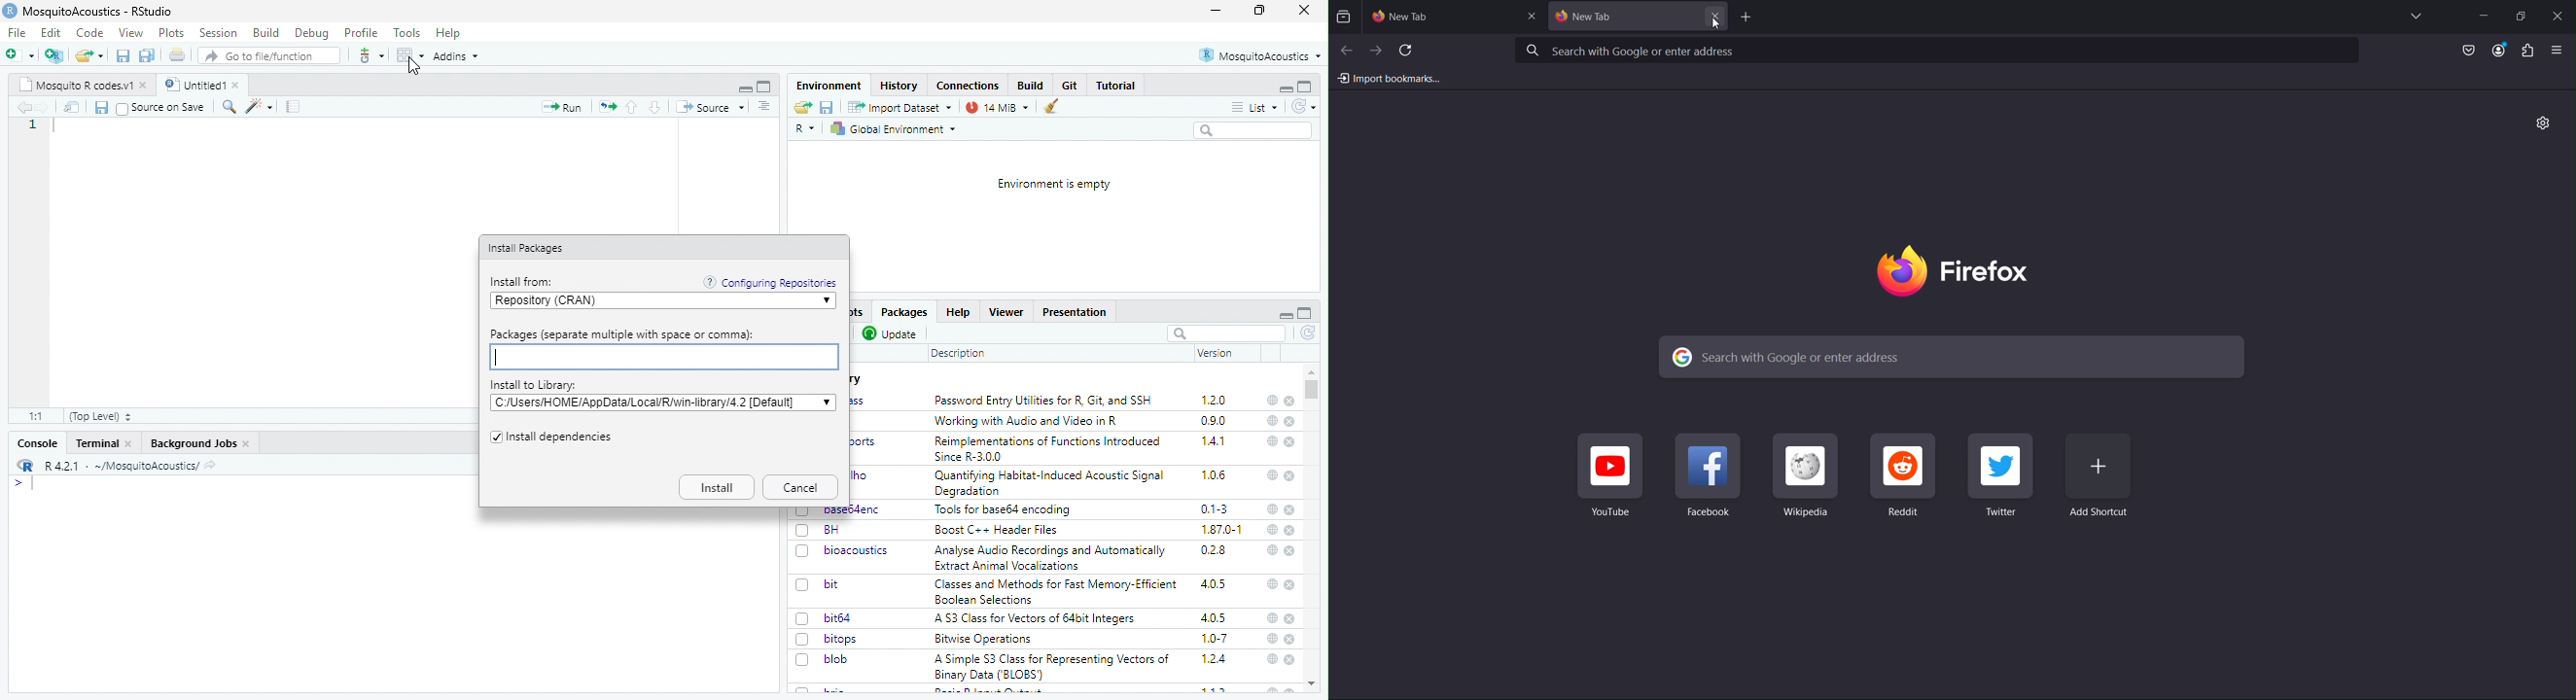 This screenshot has height=700, width=2576. Describe the element at coordinates (54, 55) in the screenshot. I see `add file` at that location.